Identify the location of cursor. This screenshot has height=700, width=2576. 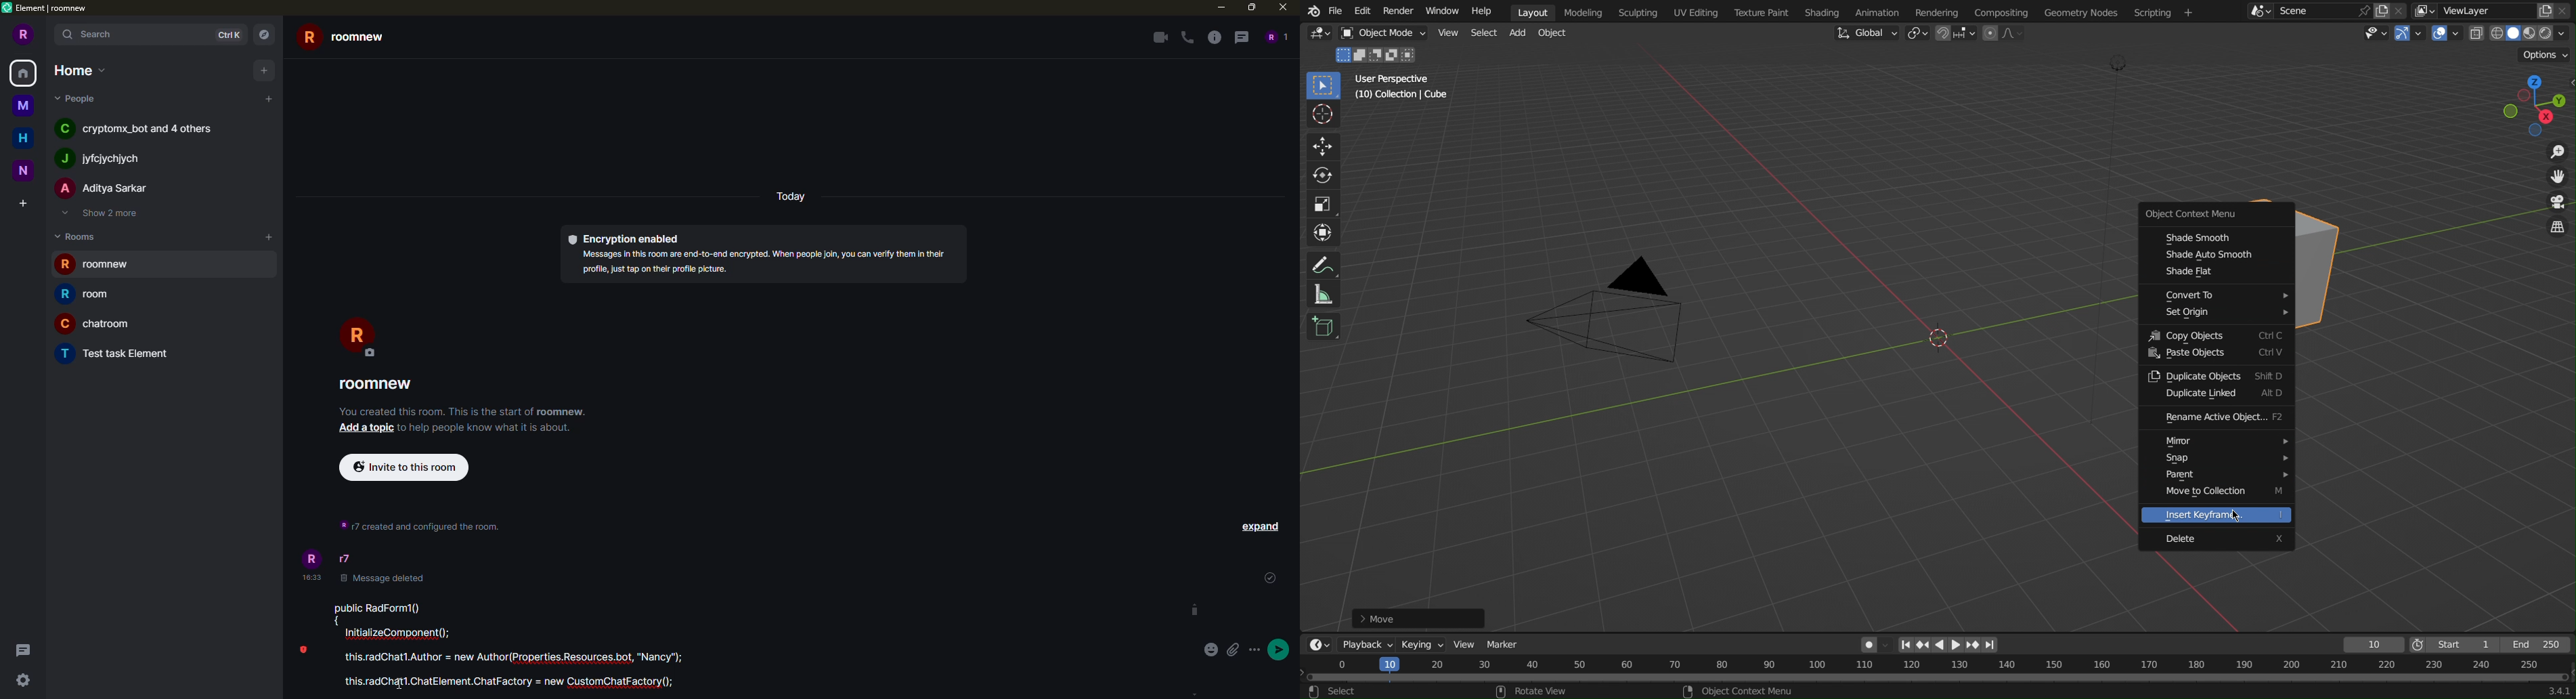
(398, 682).